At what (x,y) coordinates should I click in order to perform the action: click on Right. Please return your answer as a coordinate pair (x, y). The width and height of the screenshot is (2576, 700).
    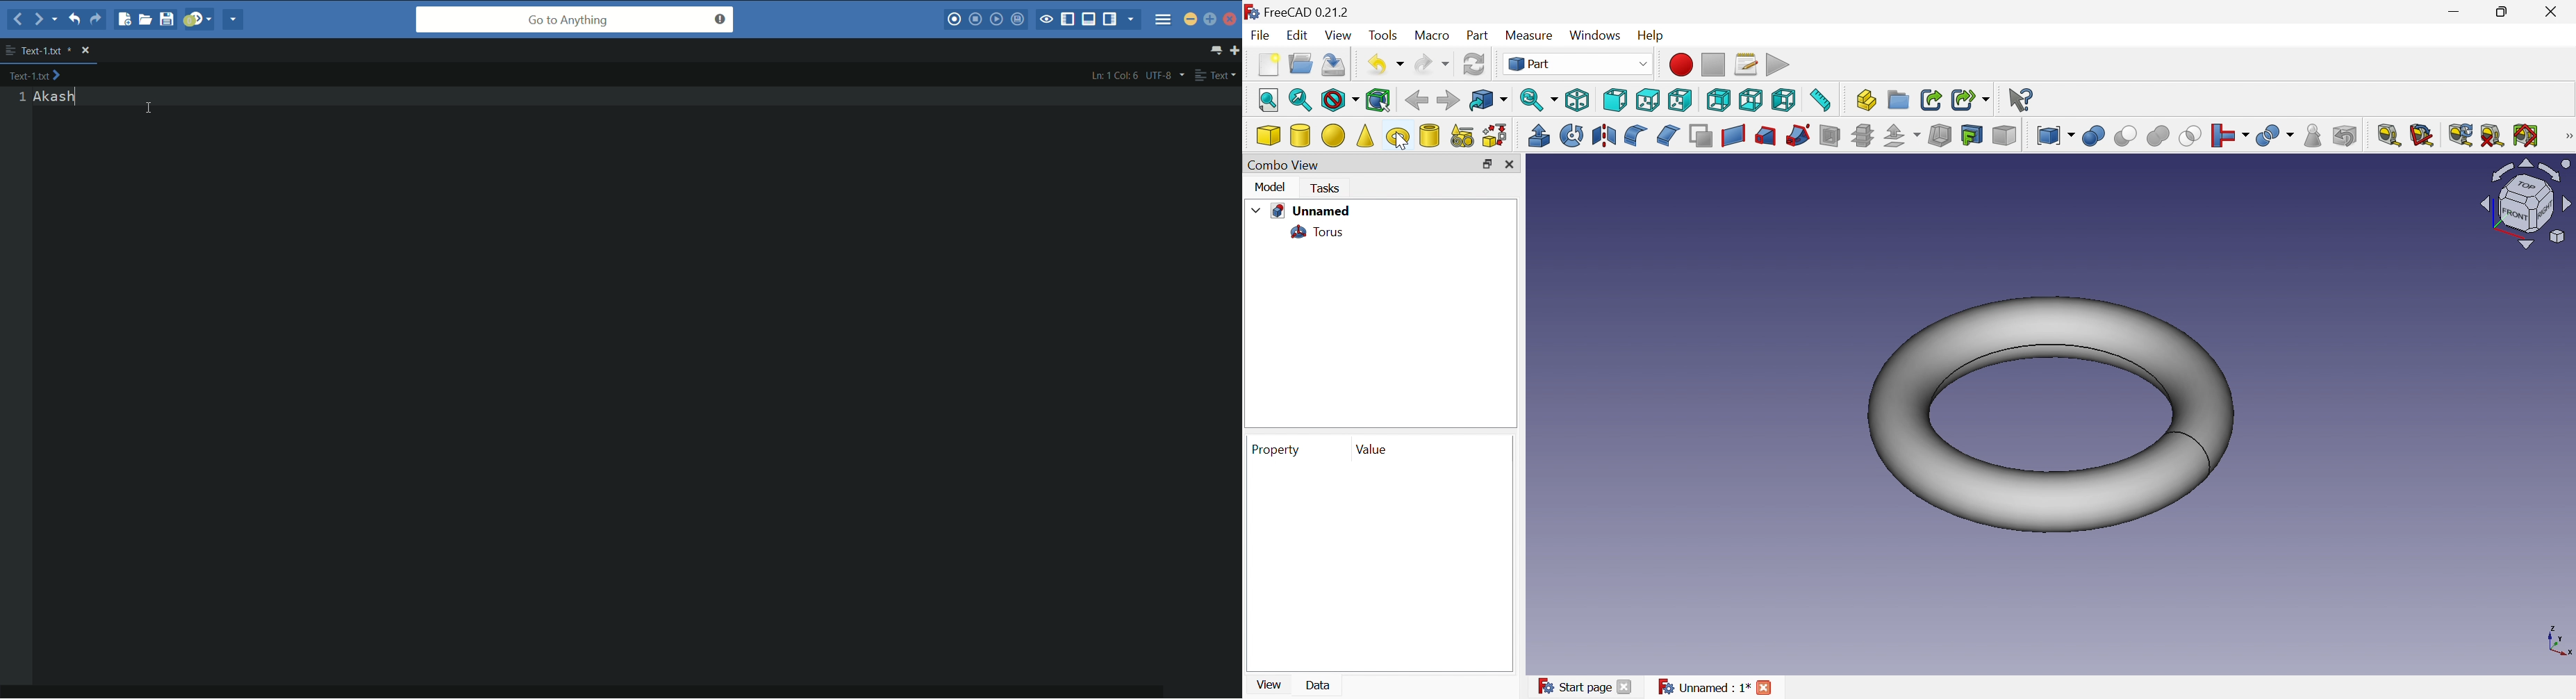
    Looking at the image, I should click on (1717, 99).